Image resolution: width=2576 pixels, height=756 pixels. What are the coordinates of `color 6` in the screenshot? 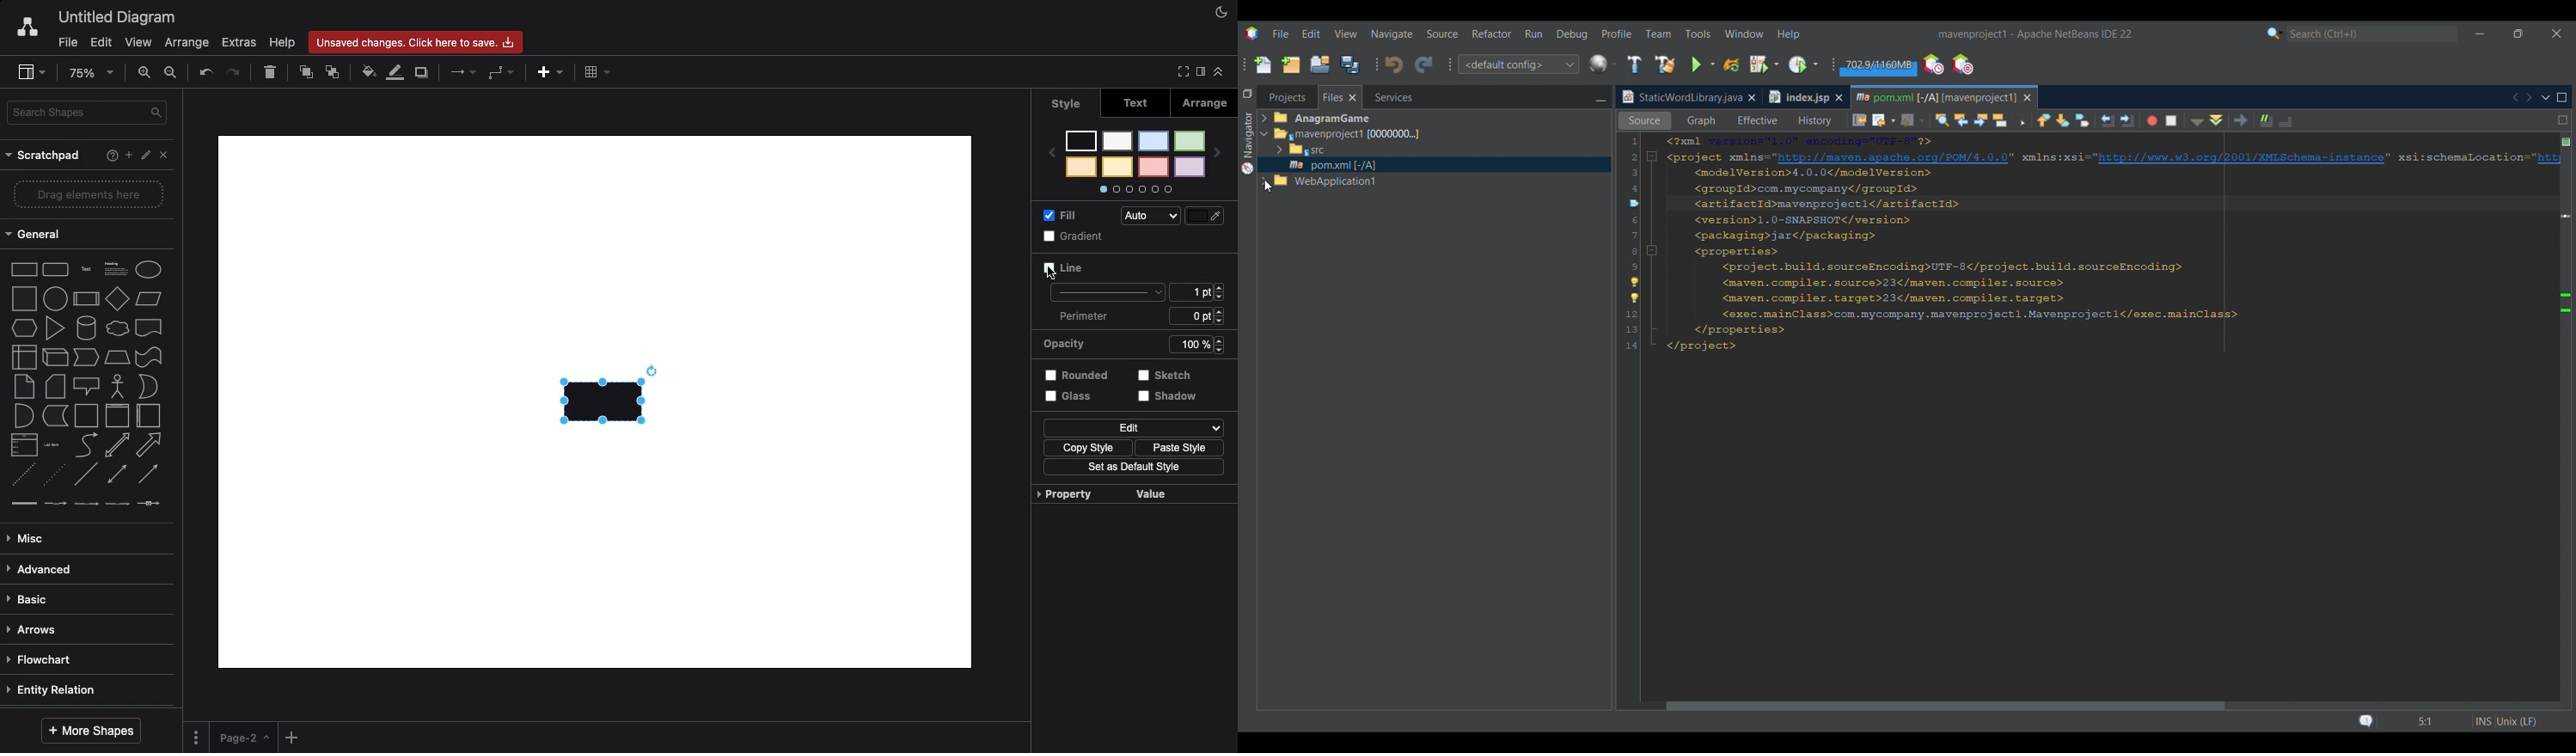 It's located at (1117, 168).